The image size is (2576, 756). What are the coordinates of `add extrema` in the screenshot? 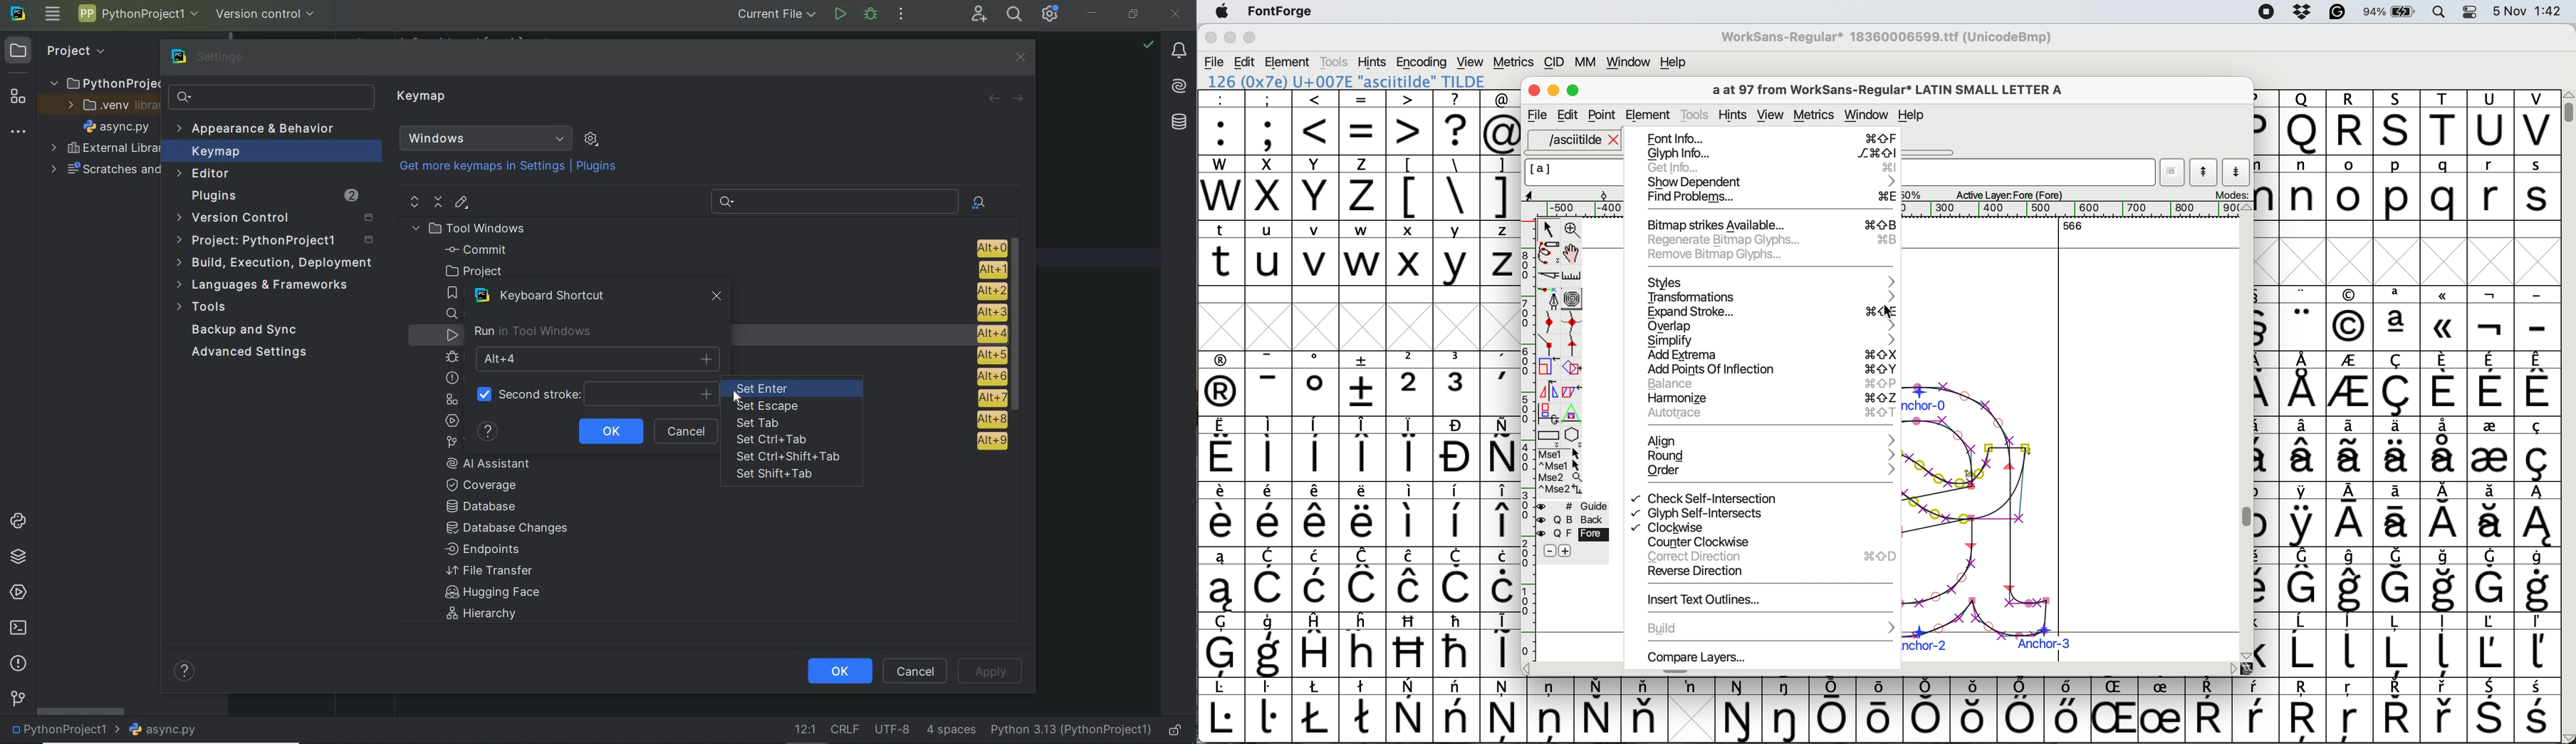 It's located at (1768, 354).